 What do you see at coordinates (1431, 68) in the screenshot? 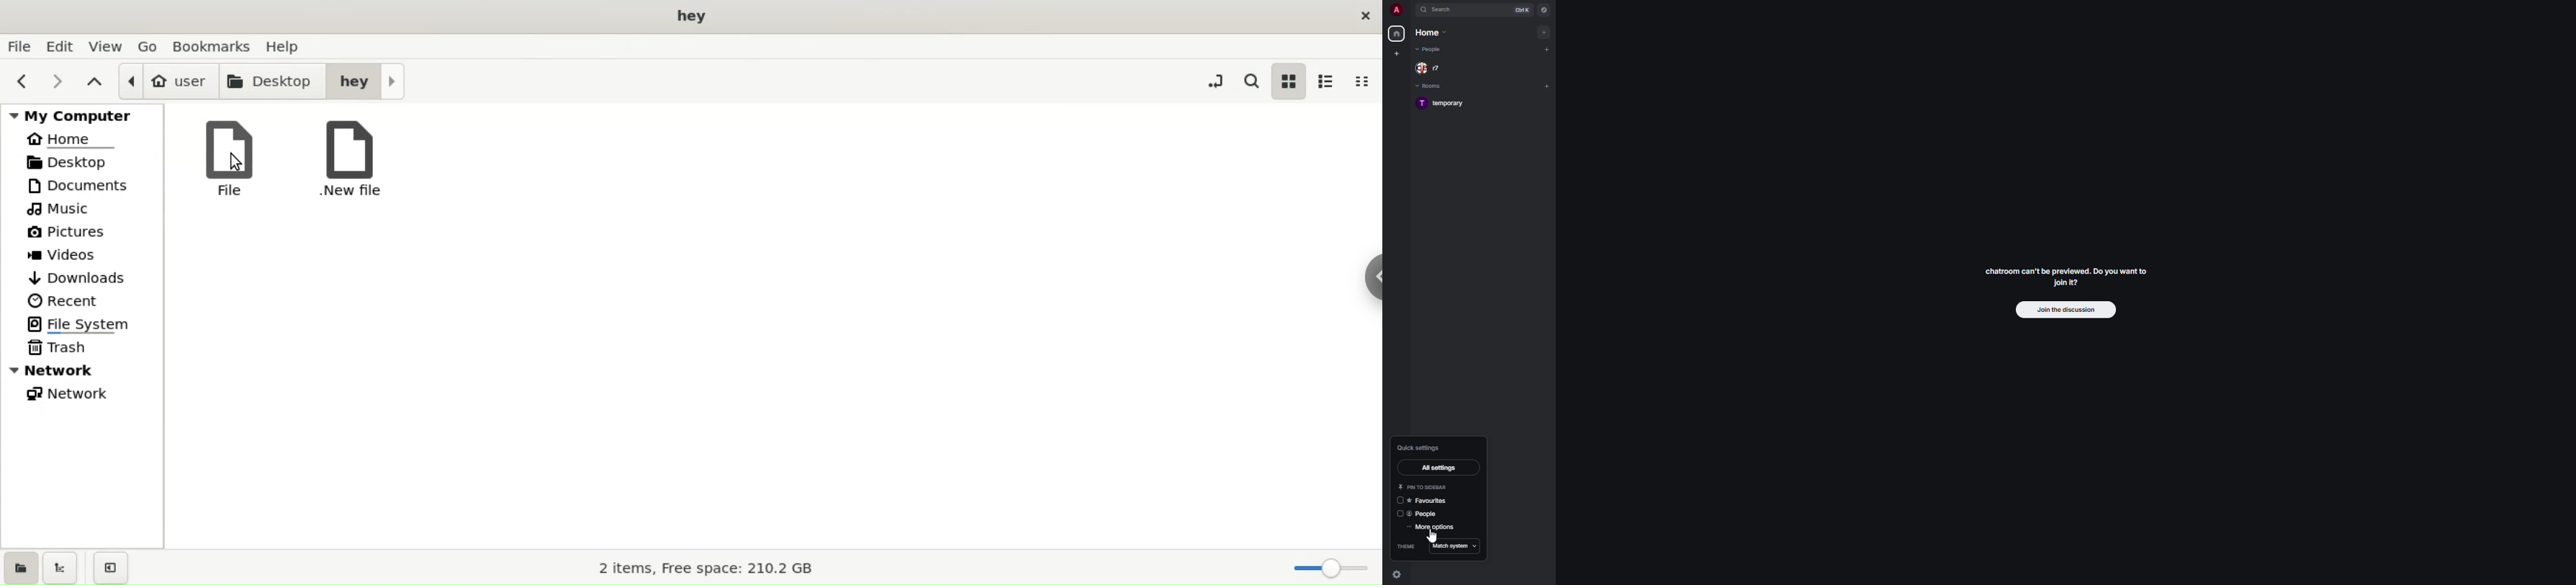
I see `people` at bounding box center [1431, 68].